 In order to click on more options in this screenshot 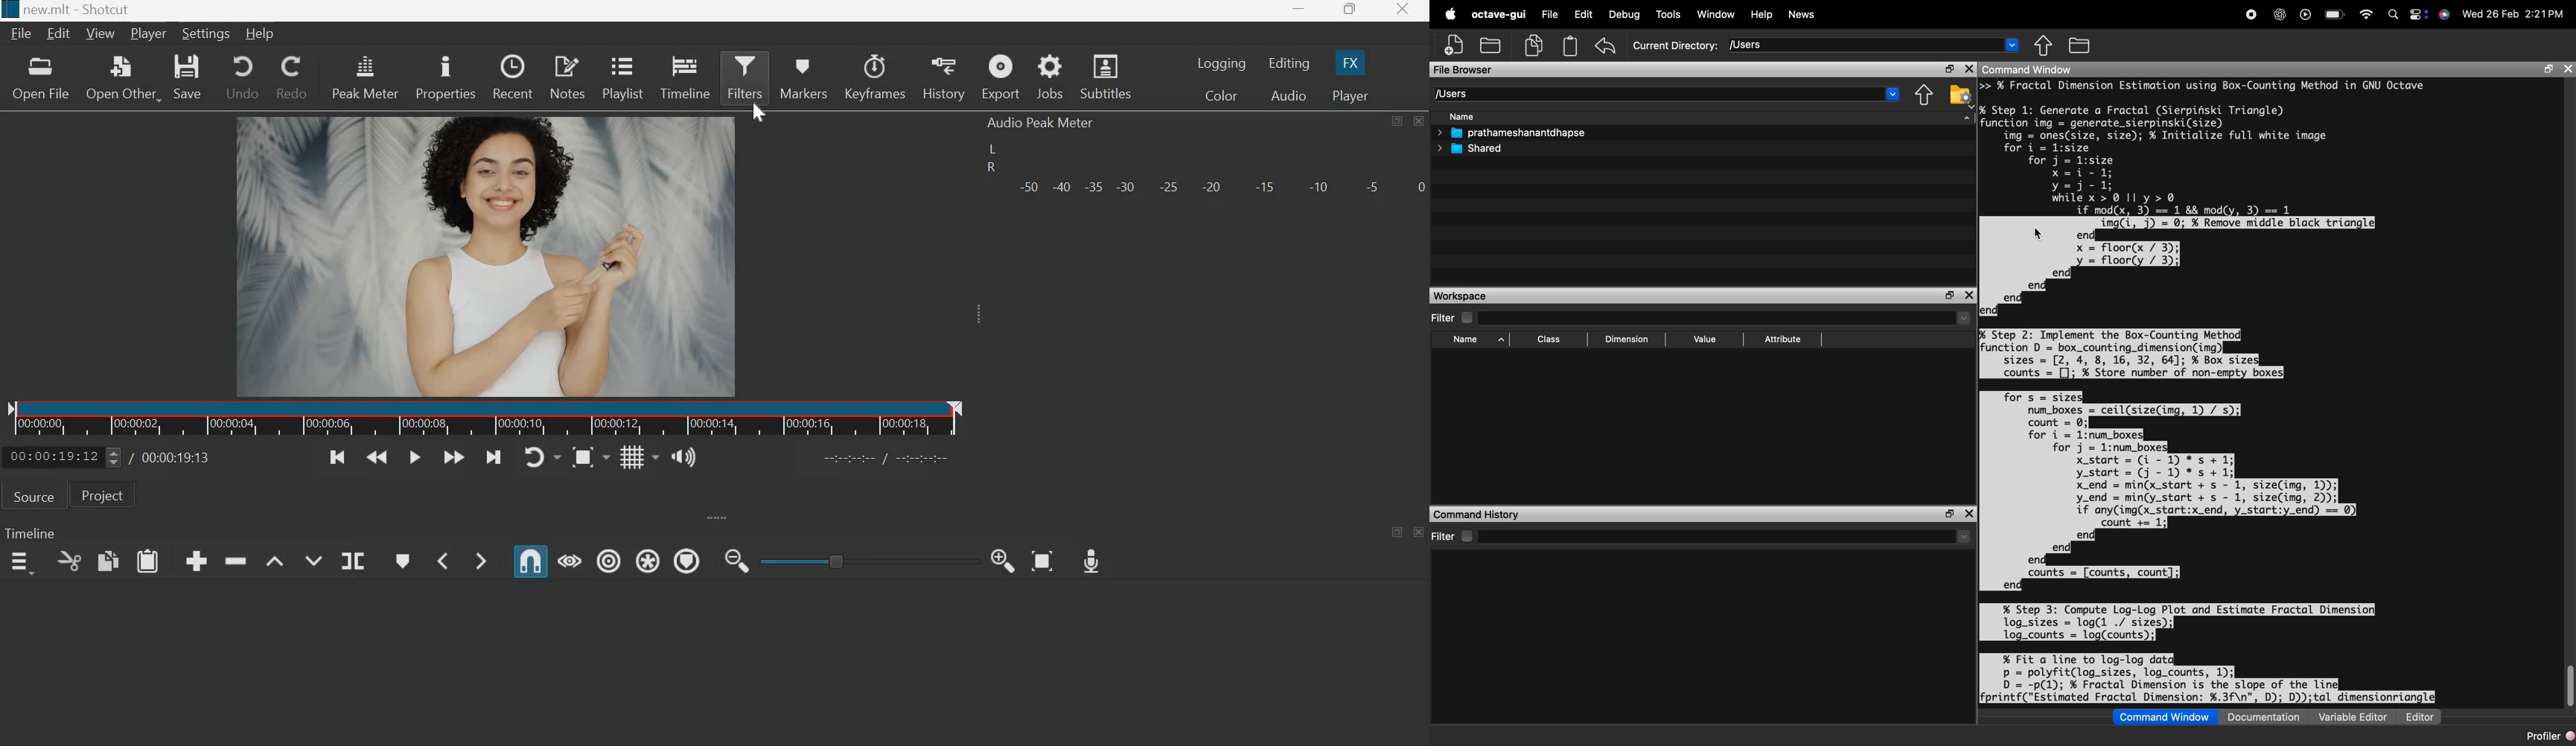, I will do `click(1964, 536)`.